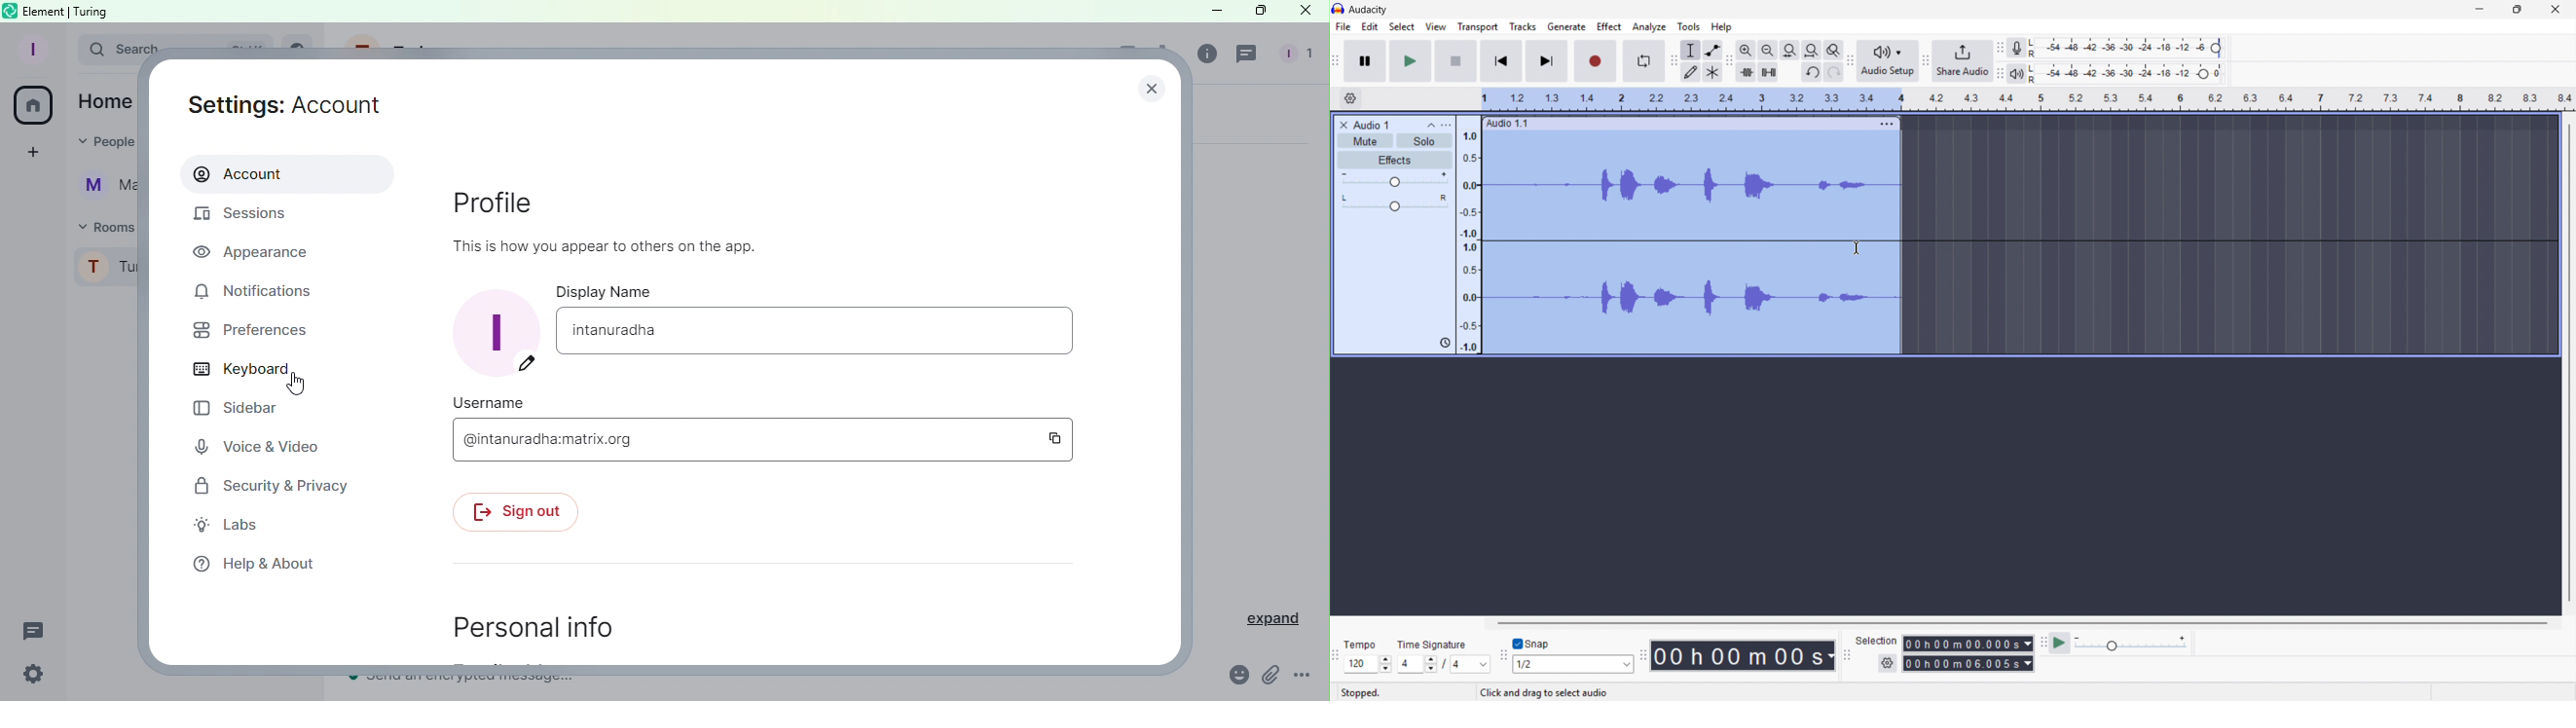 Image resolution: width=2576 pixels, height=728 pixels. I want to click on Track options, so click(1885, 122).